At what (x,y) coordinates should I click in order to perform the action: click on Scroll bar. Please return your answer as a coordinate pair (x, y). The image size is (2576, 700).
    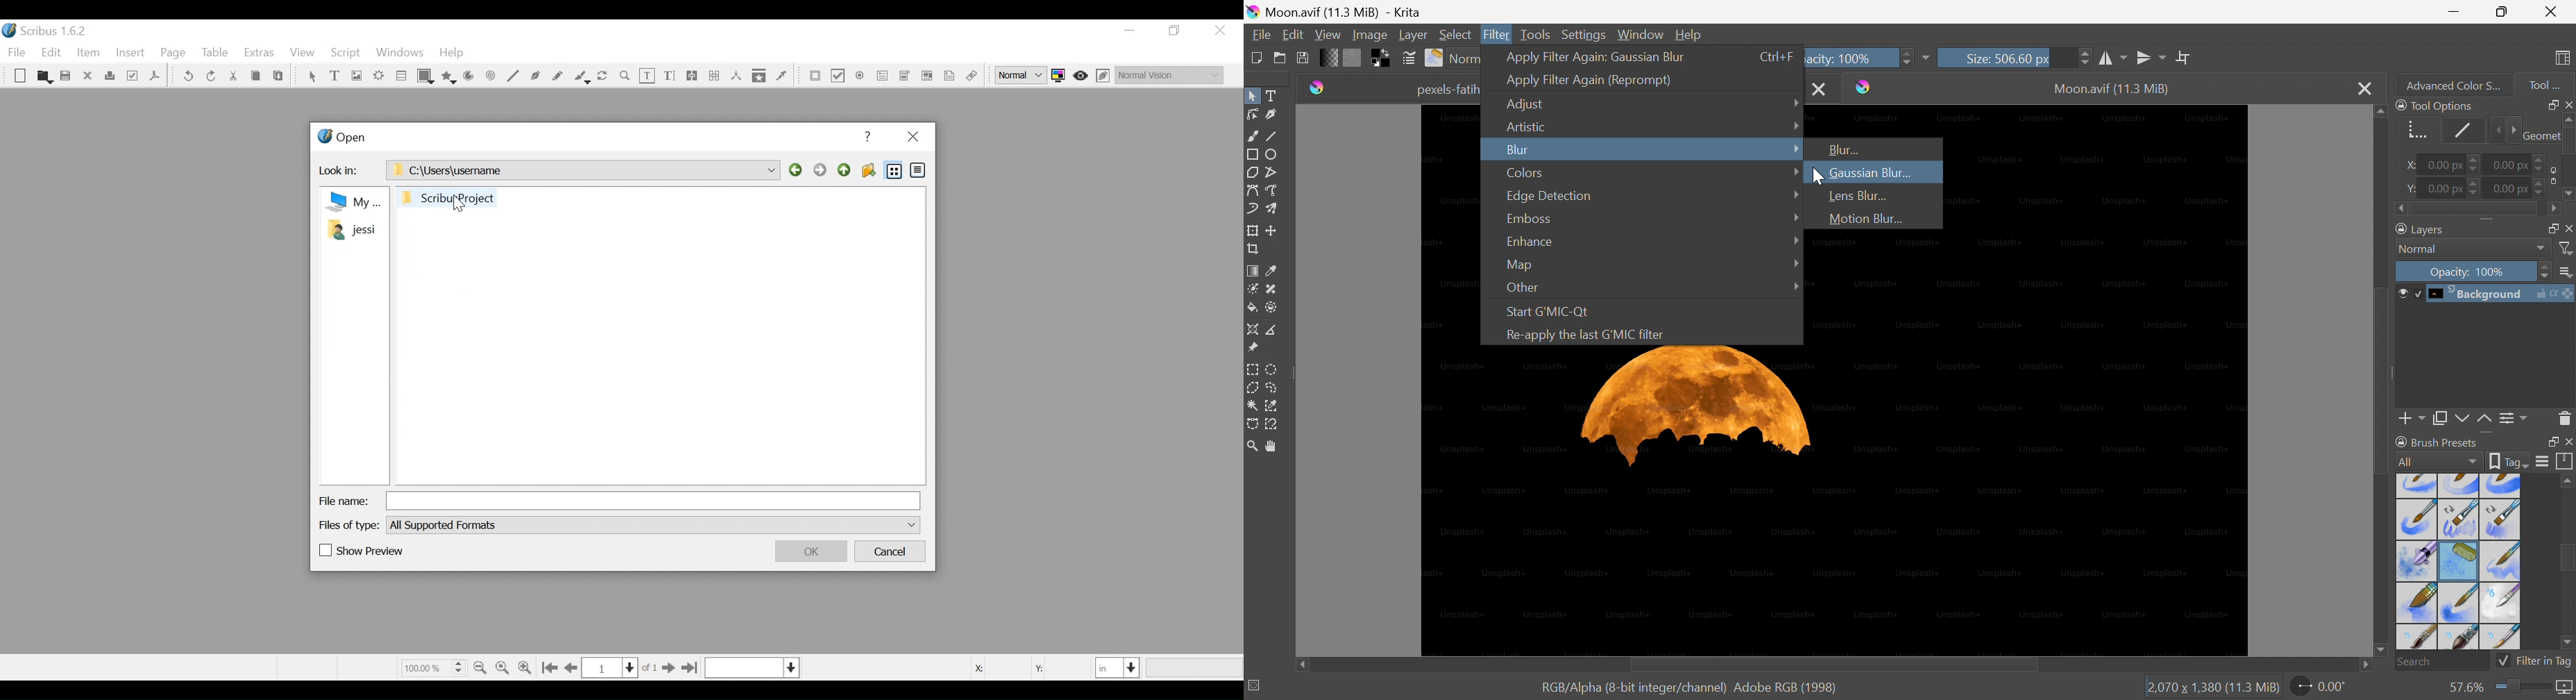
    Looking at the image, I should click on (2568, 140).